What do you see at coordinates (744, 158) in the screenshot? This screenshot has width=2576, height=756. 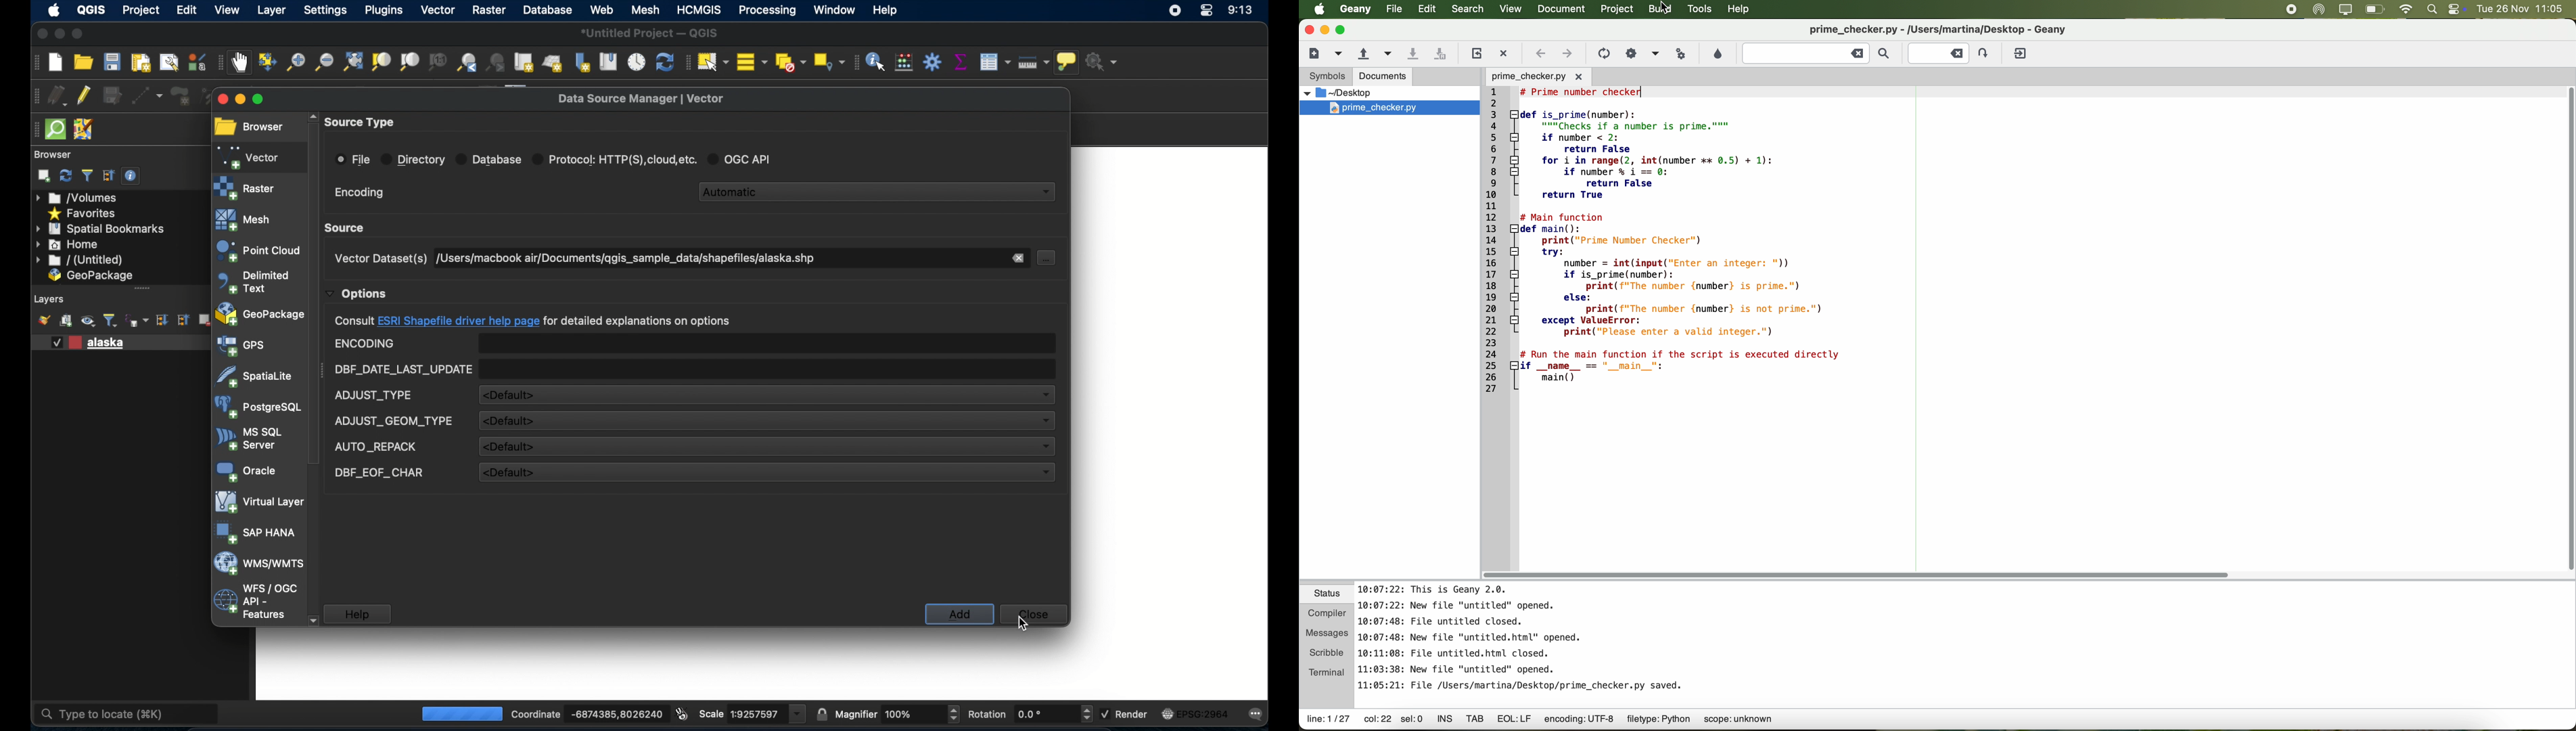 I see `ogc api` at bounding box center [744, 158].